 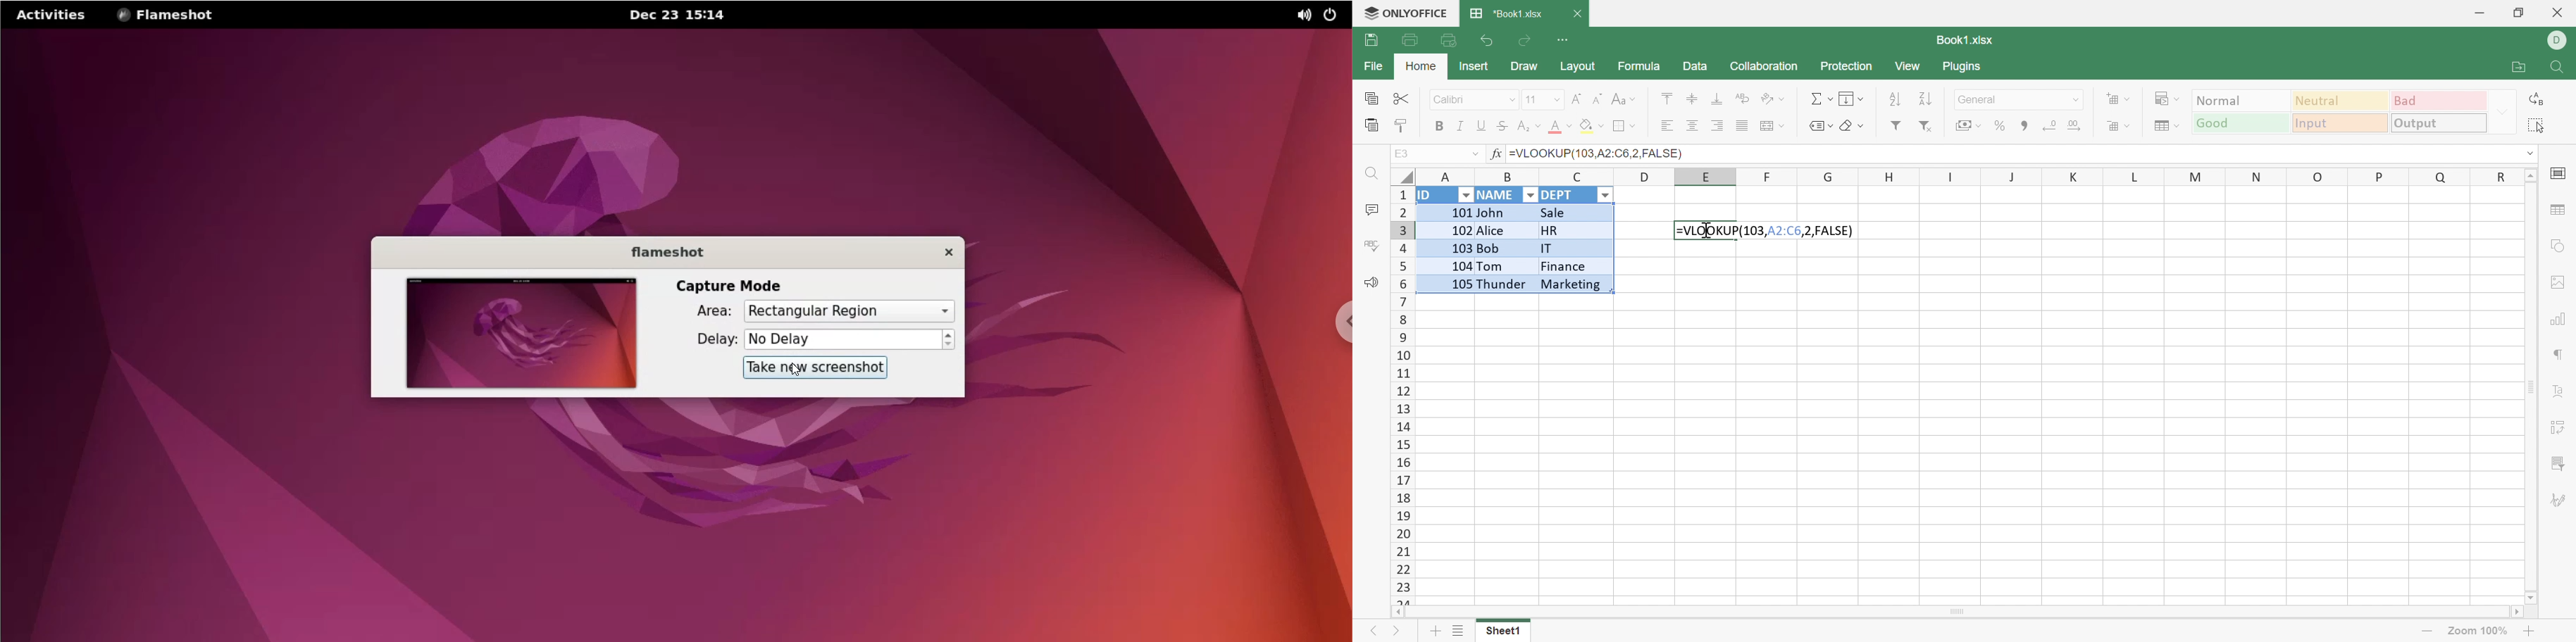 What do you see at coordinates (1770, 125) in the screenshot?
I see `Merge and center` at bounding box center [1770, 125].